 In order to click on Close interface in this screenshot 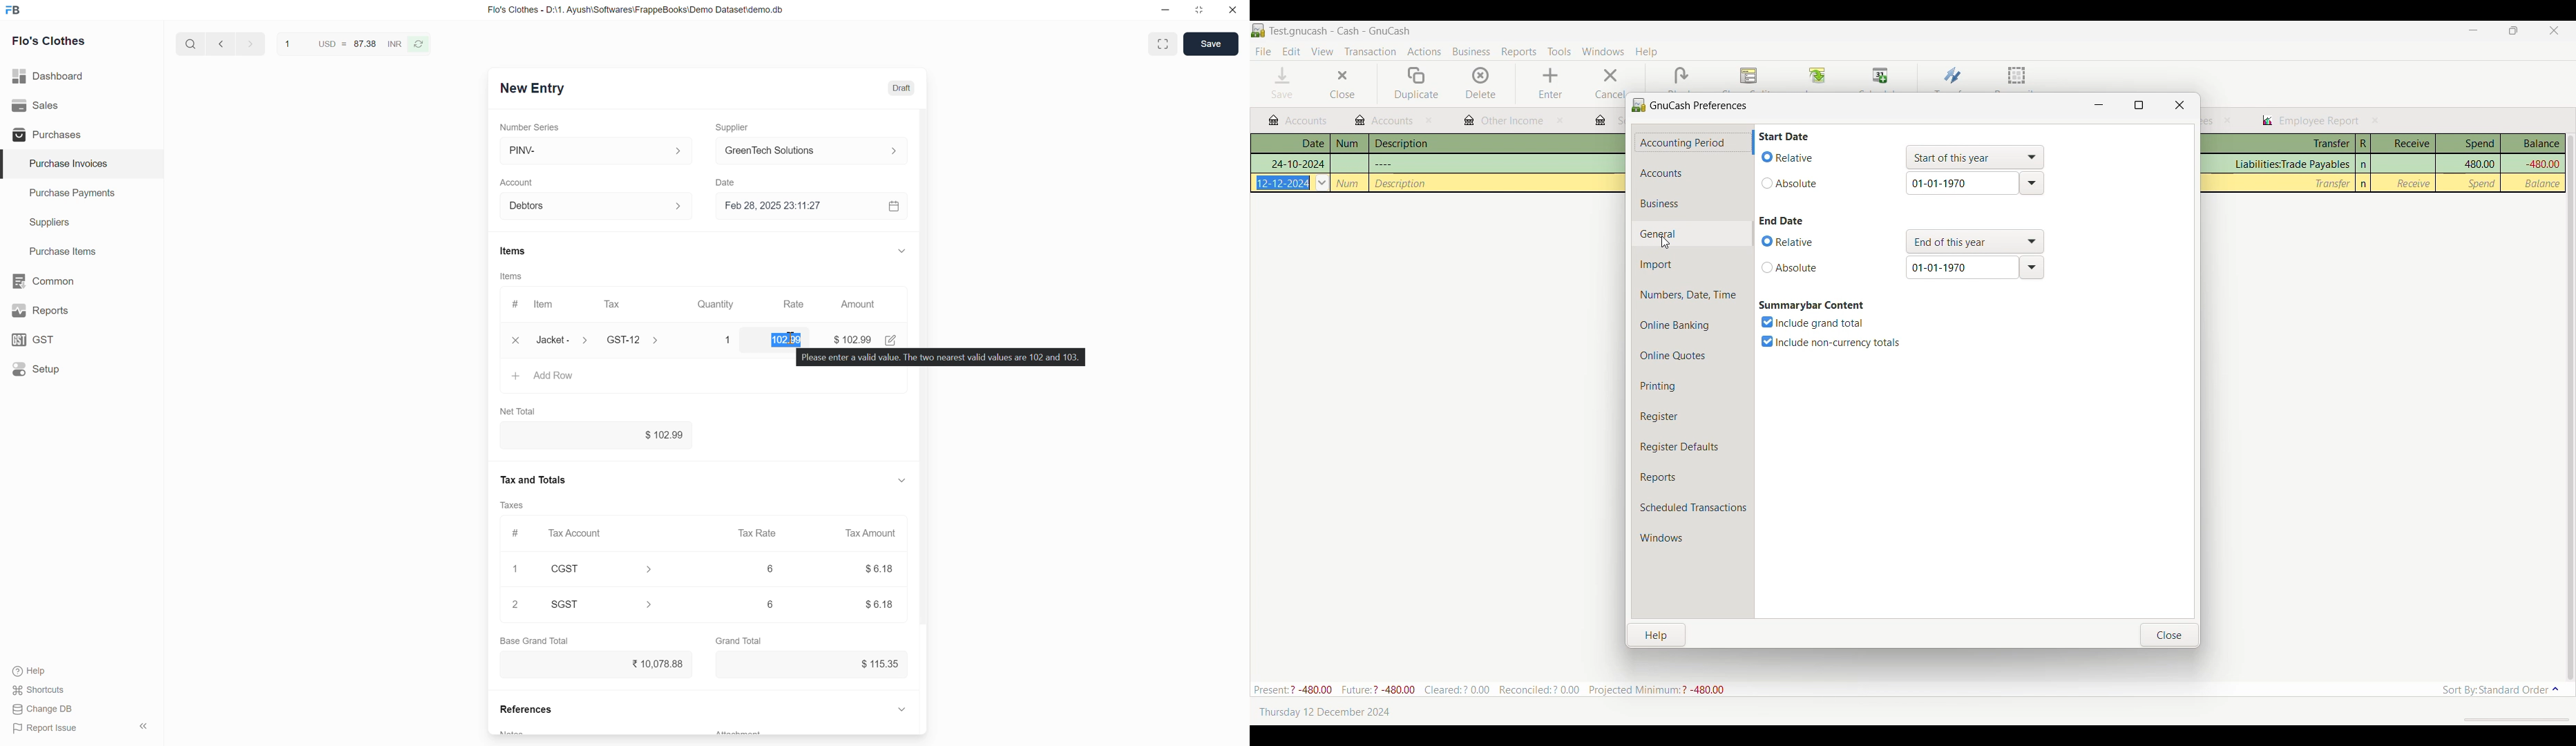, I will do `click(2554, 30)`.